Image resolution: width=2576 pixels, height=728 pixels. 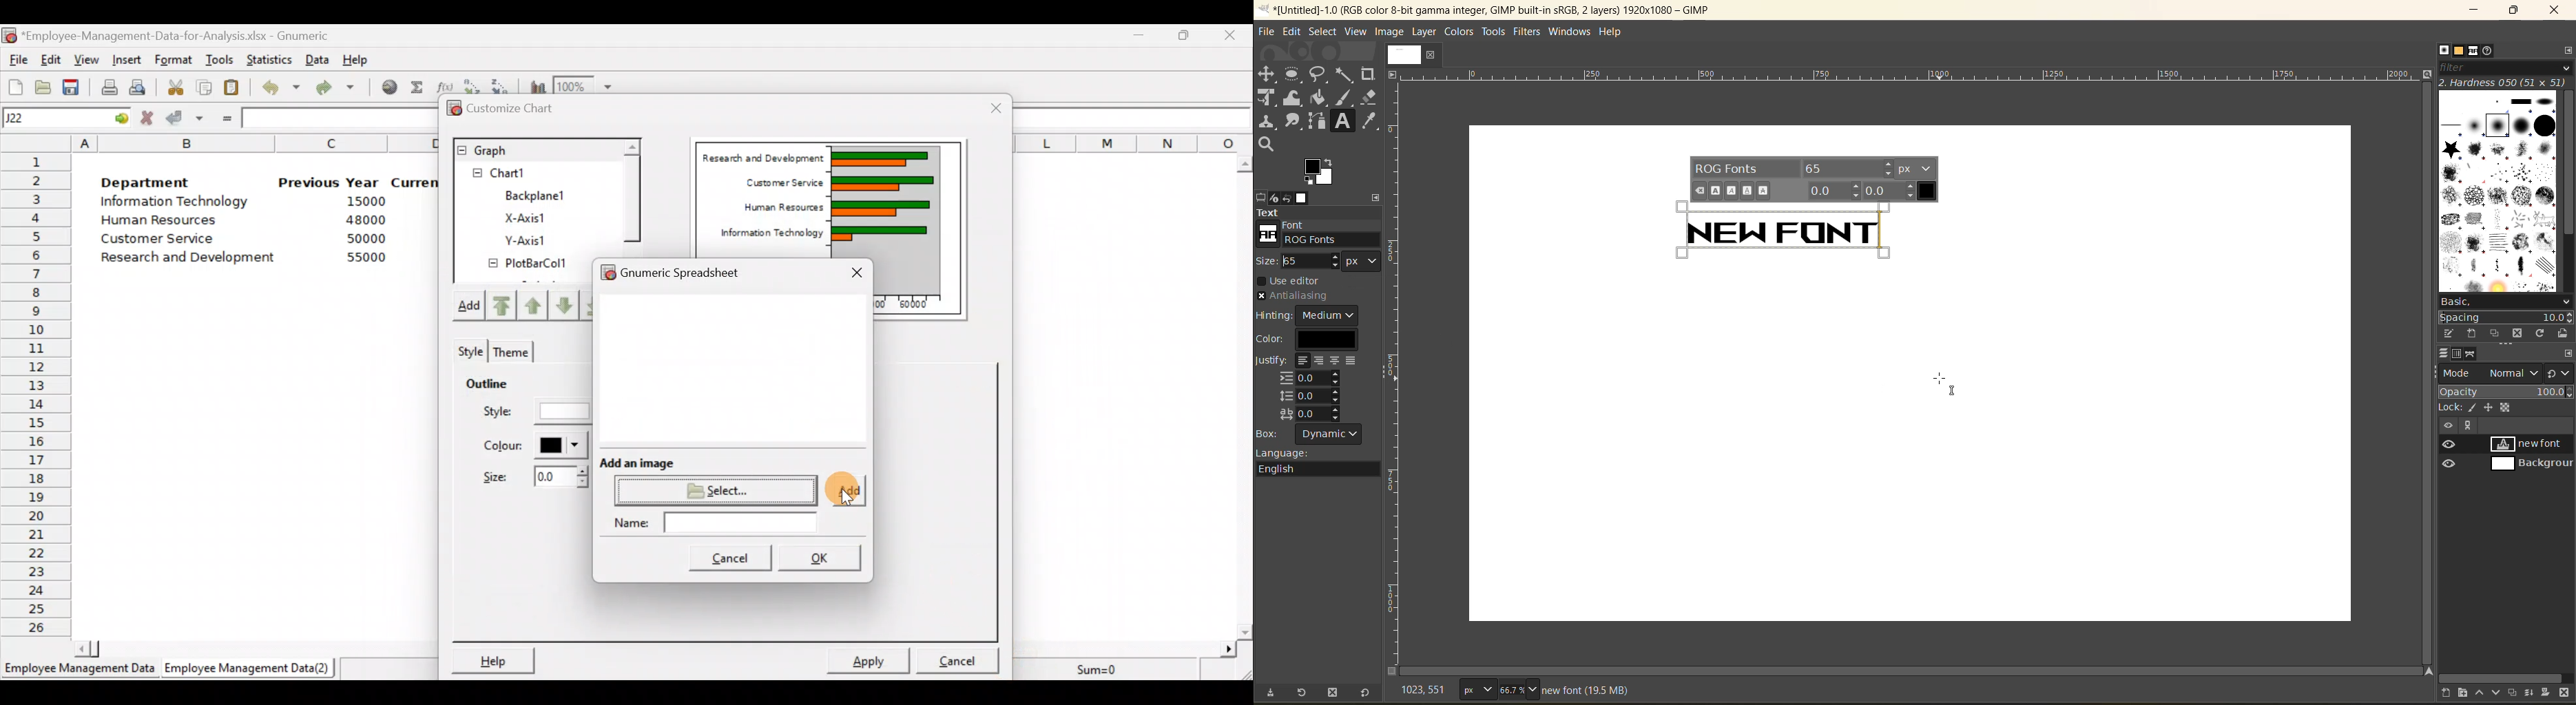 What do you see at coordinates (2475, 51) in the screenshot?
I see `fonts` at bounding box center [2475, 51].